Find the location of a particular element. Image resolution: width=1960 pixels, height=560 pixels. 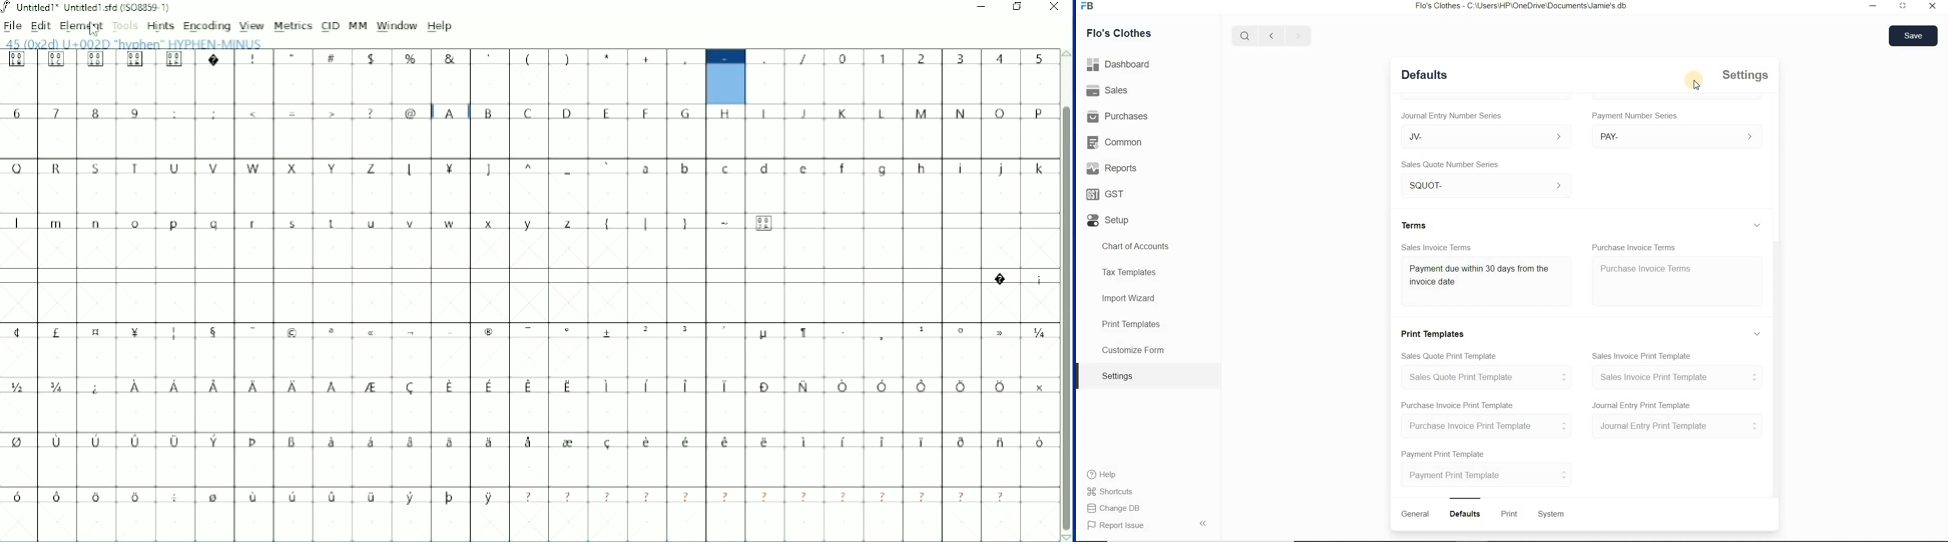

Reports is located at coordinates (1111, 168).